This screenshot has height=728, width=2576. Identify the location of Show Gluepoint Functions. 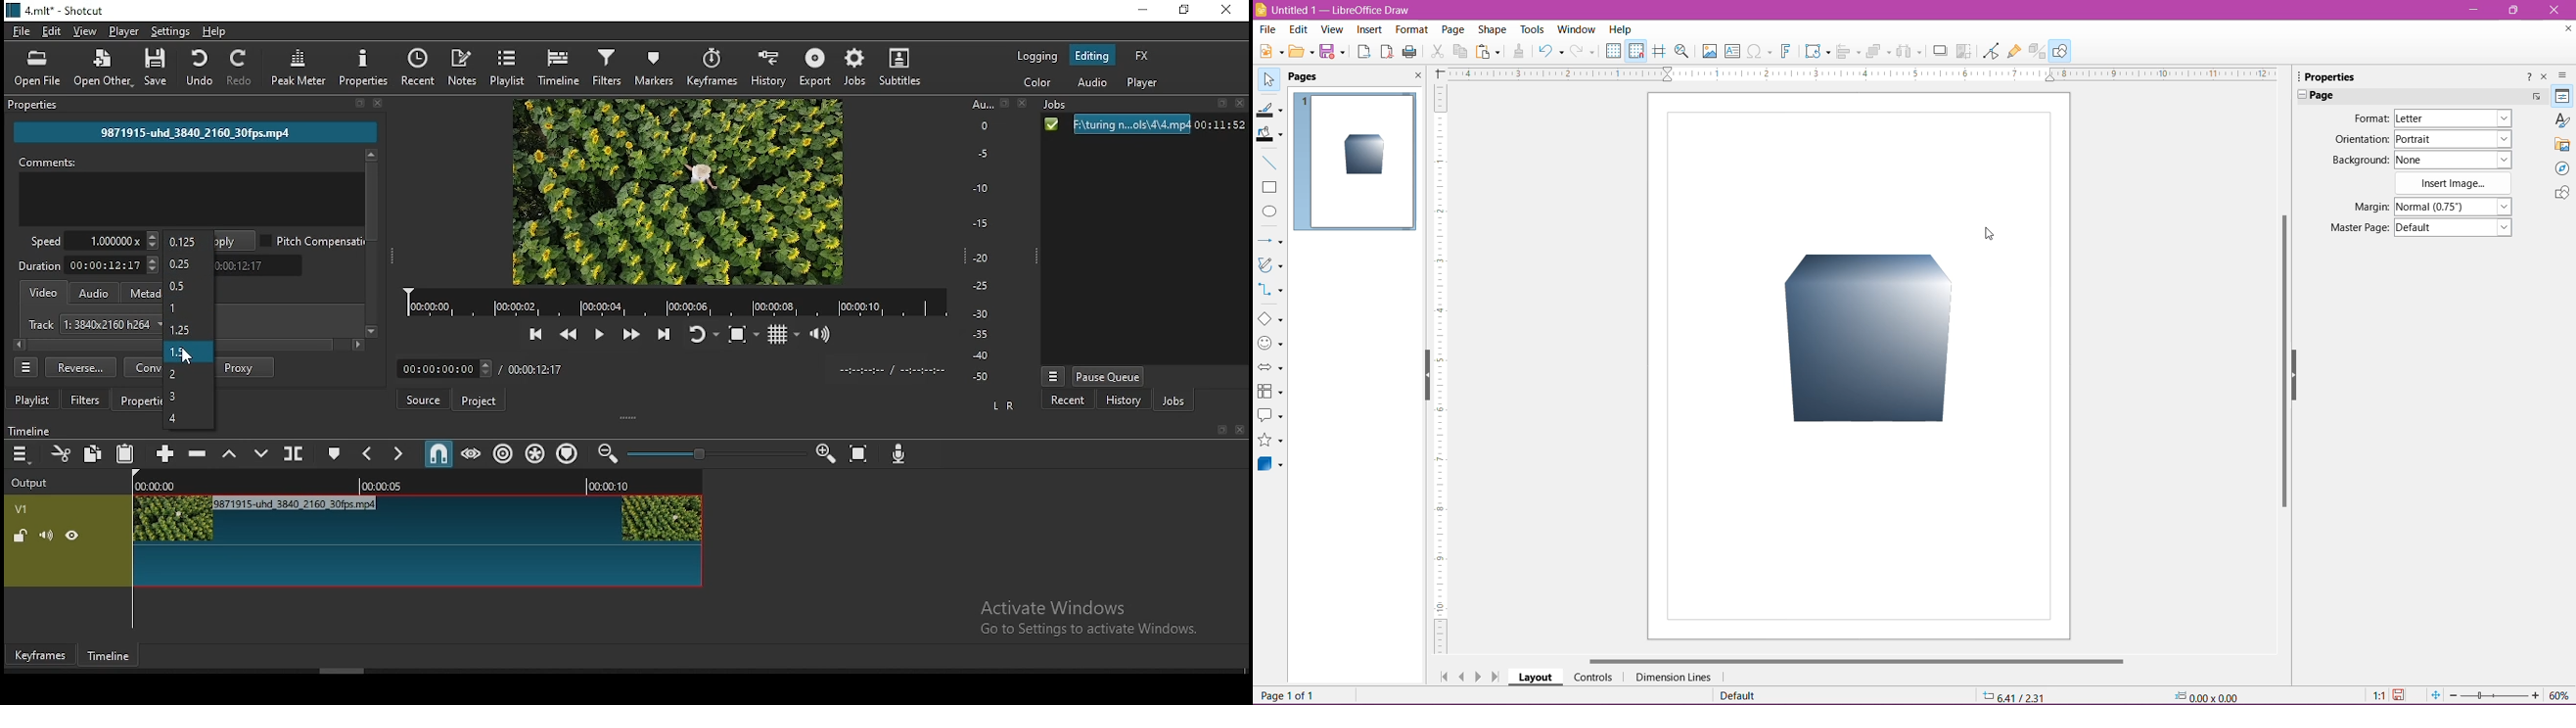
(2015, 52).